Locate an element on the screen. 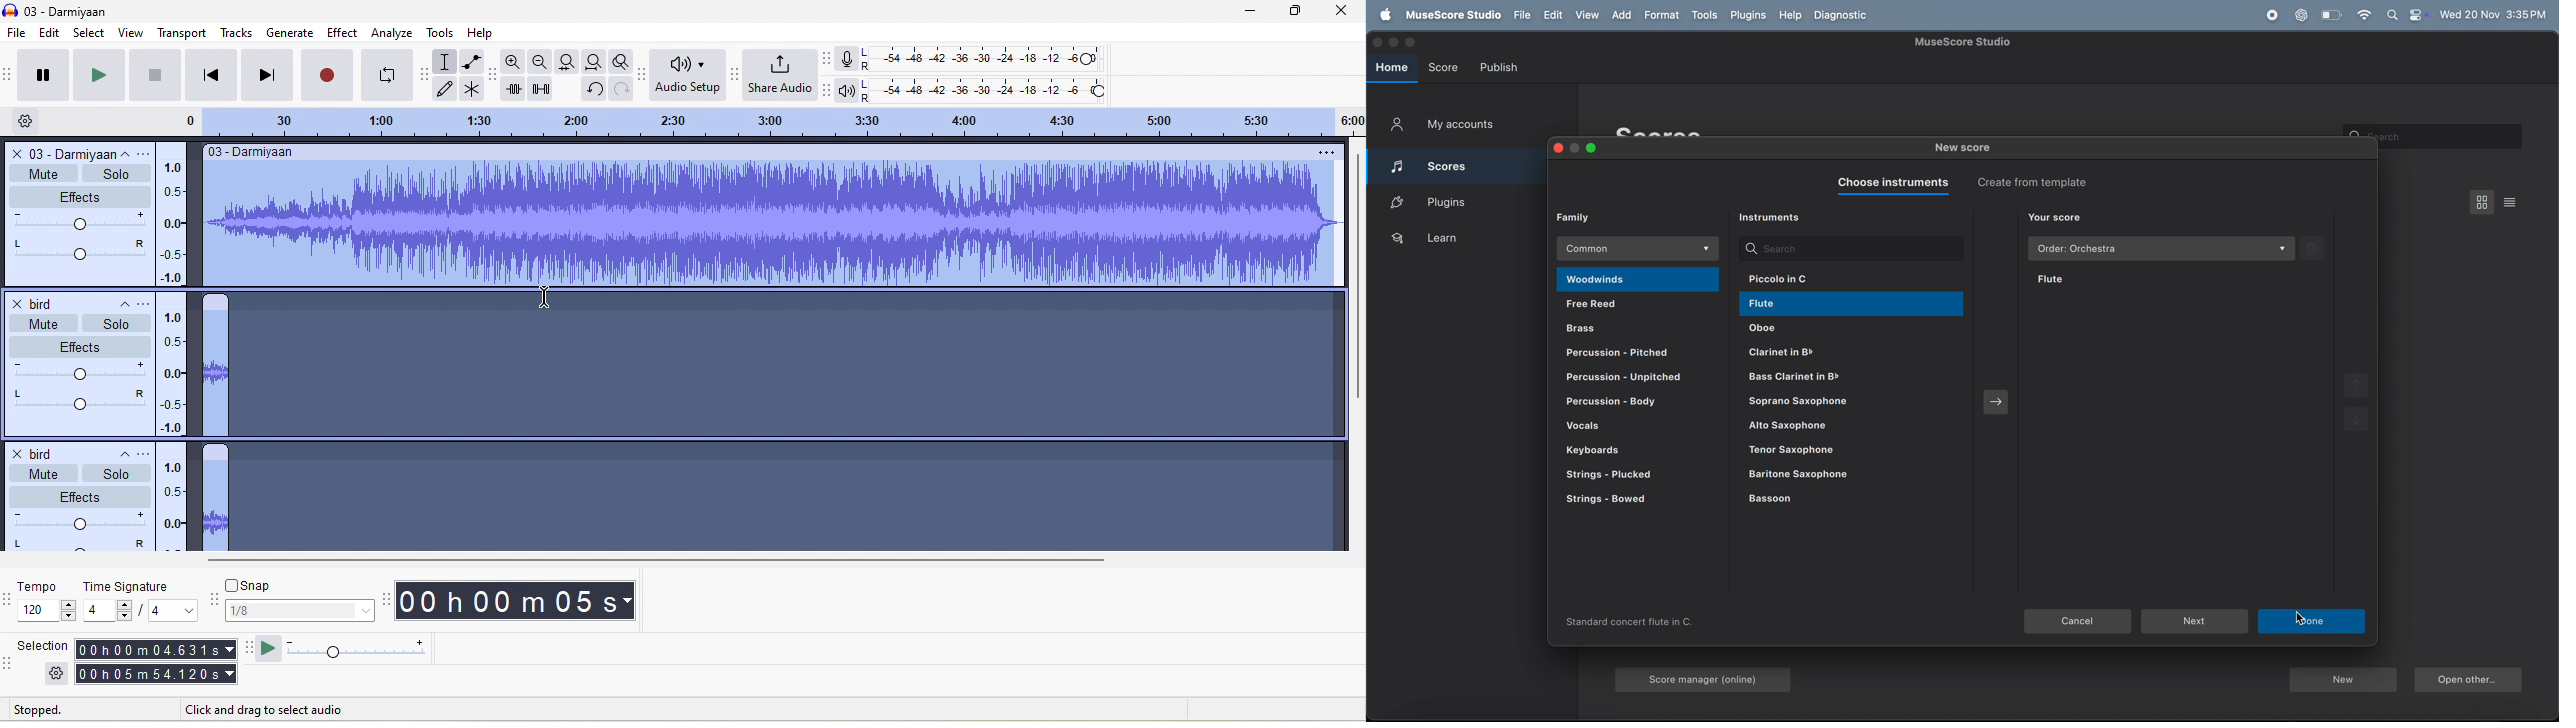  audacity selection toolbar is located at coordinates (9, 668).